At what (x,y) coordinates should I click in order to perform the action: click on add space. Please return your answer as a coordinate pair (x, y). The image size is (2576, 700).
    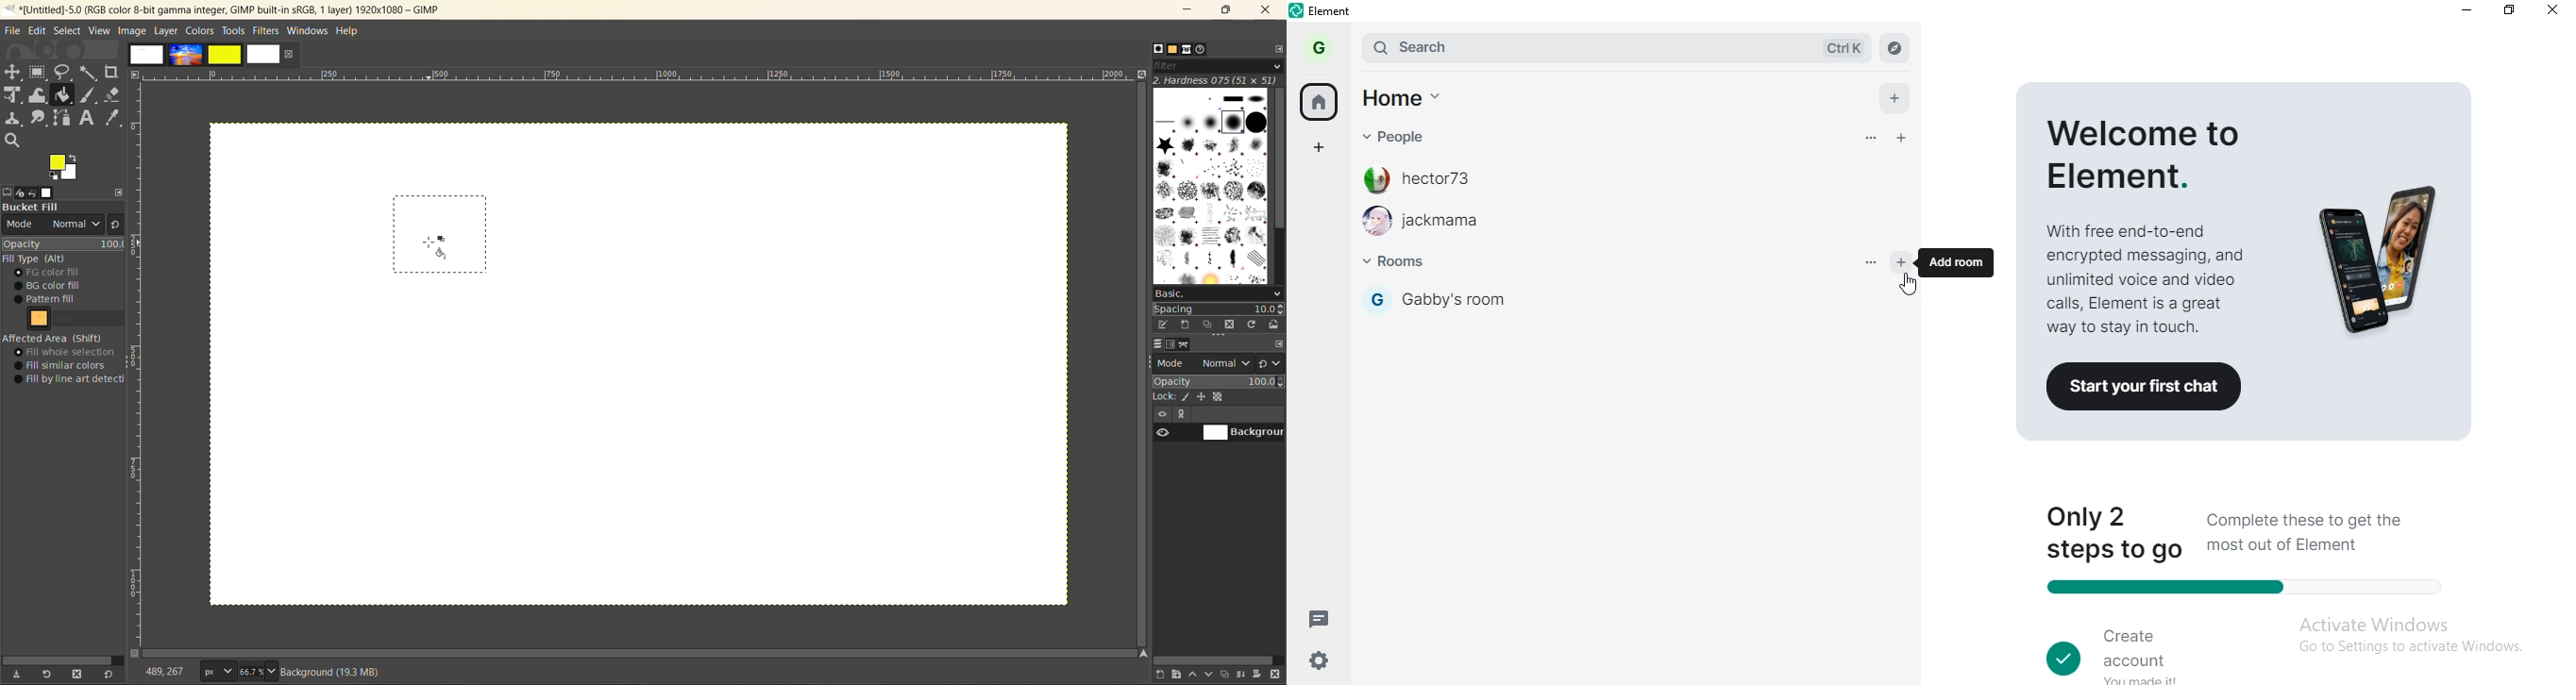
    Looking at the image, I should click on (1323, 151).